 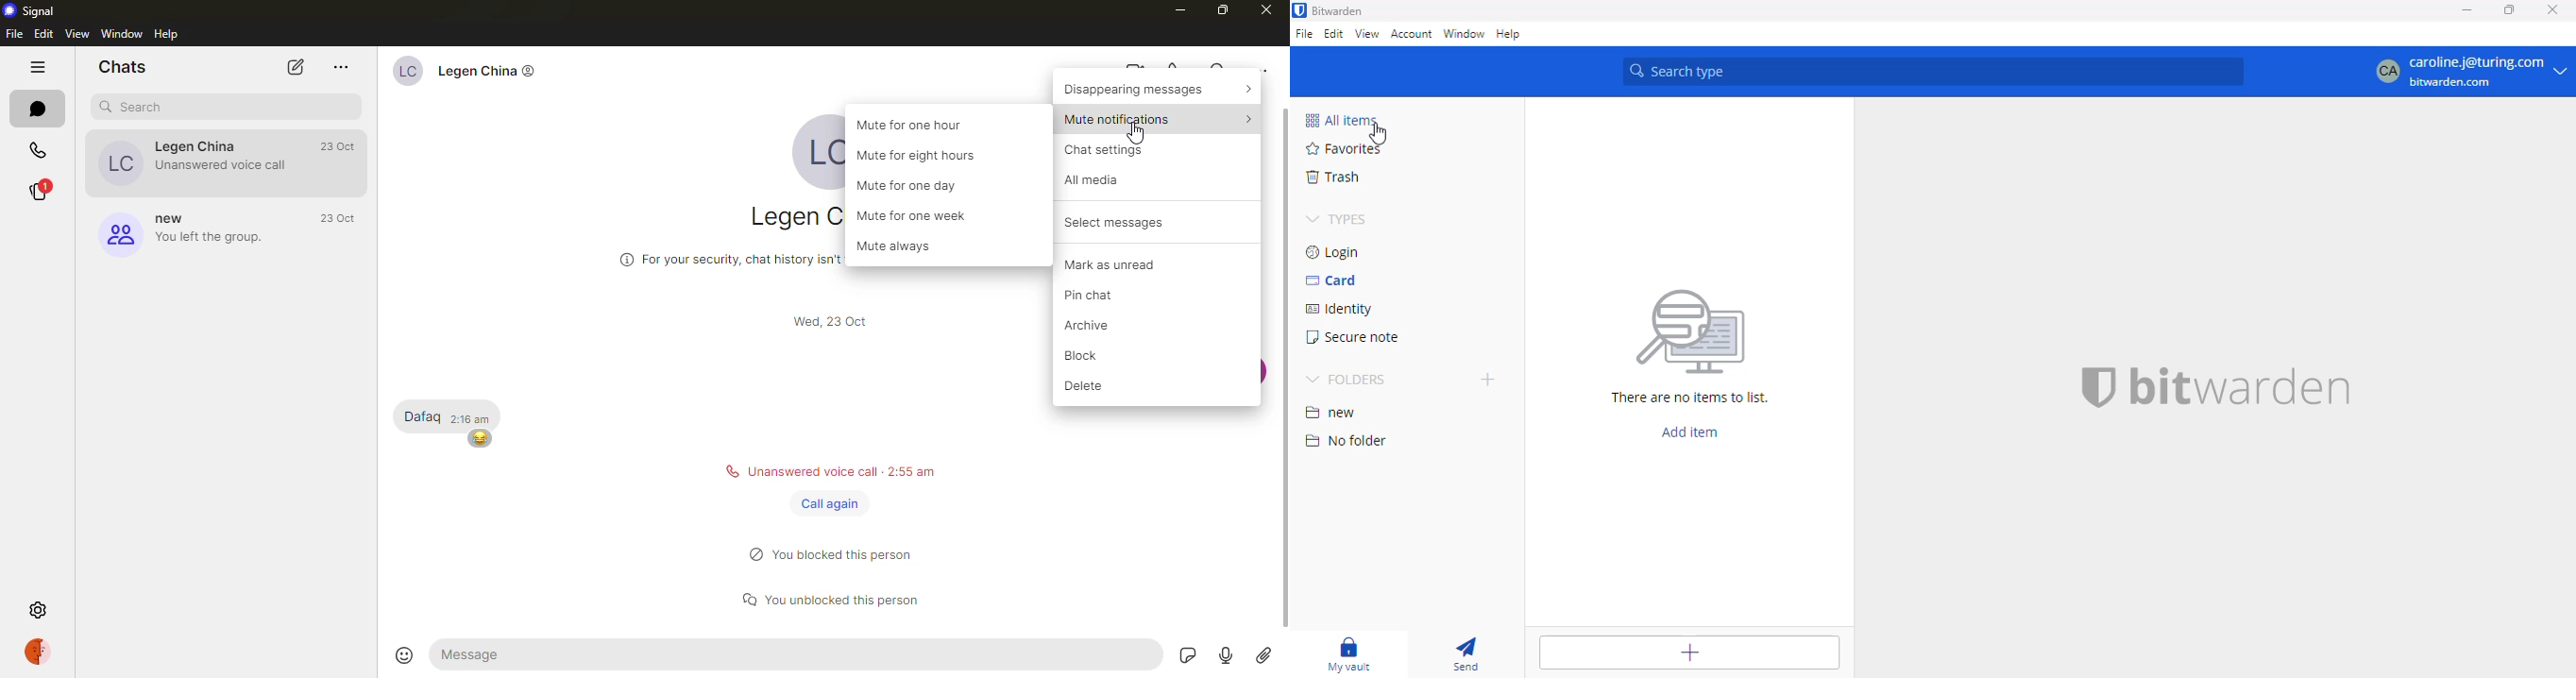 I want to click on pin chat, so click(x=1105, y=297).